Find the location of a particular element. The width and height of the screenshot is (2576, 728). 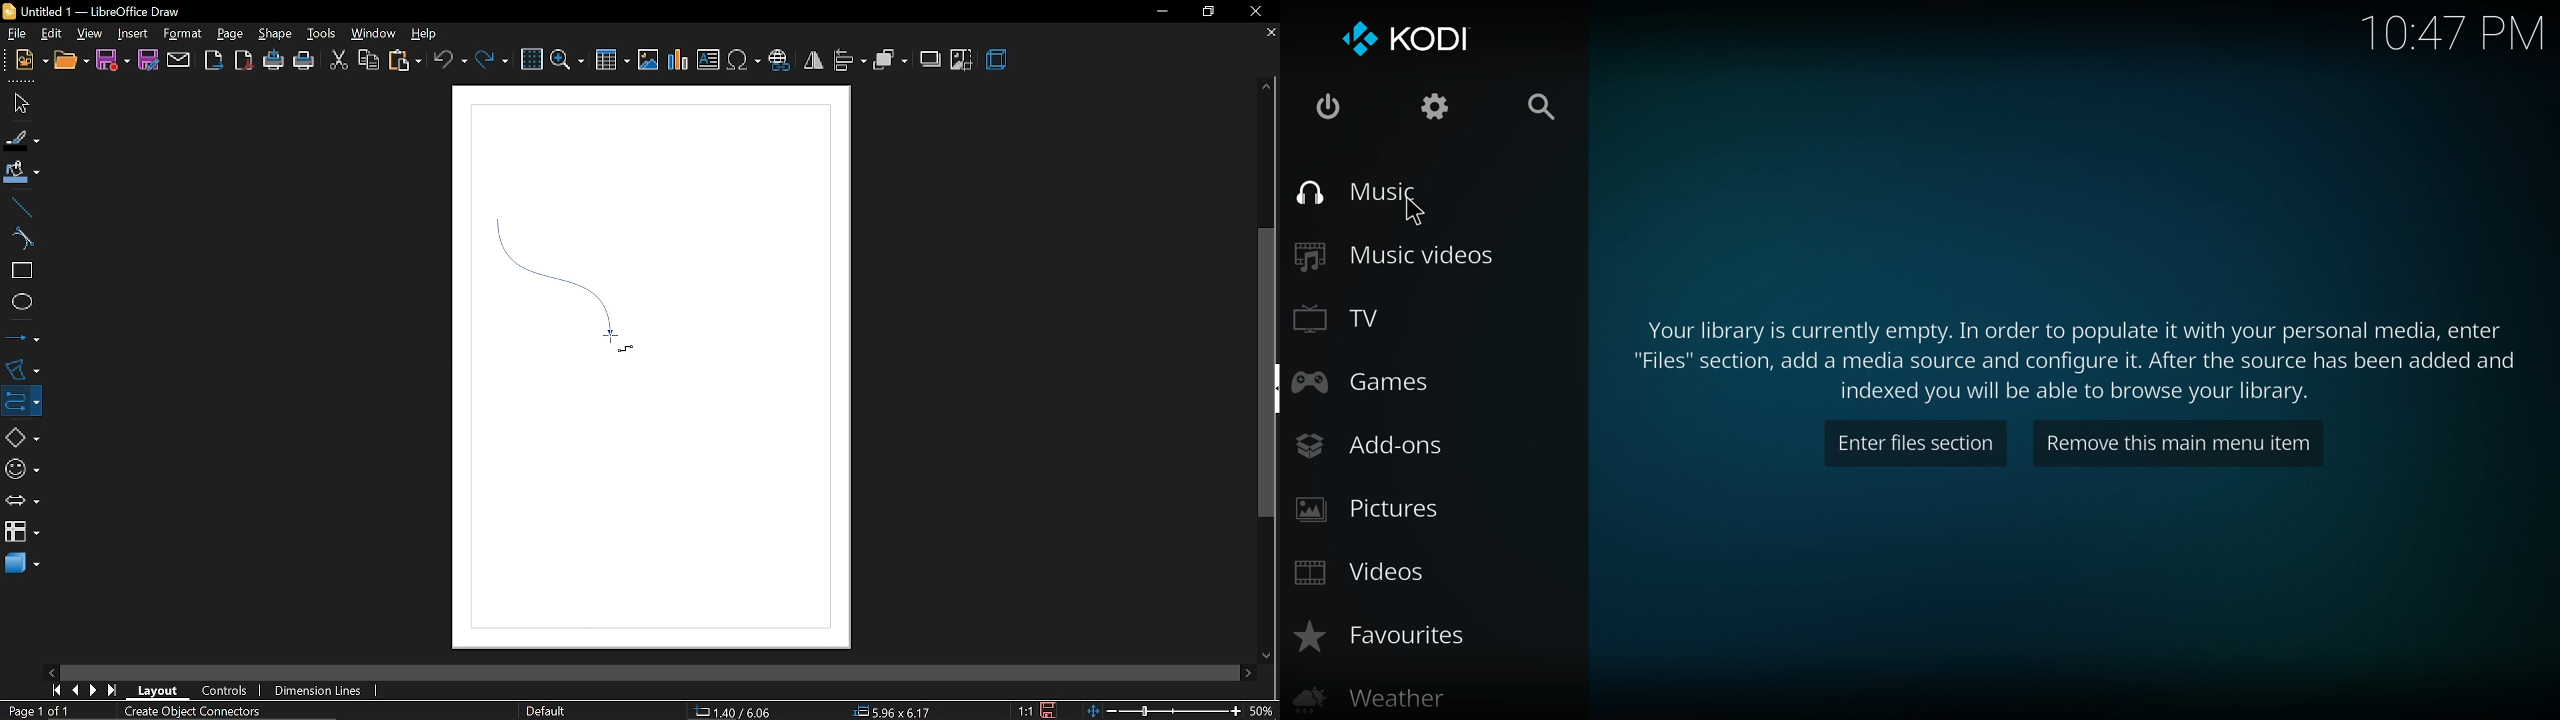

Insert text is located at coordinates (708, 60).